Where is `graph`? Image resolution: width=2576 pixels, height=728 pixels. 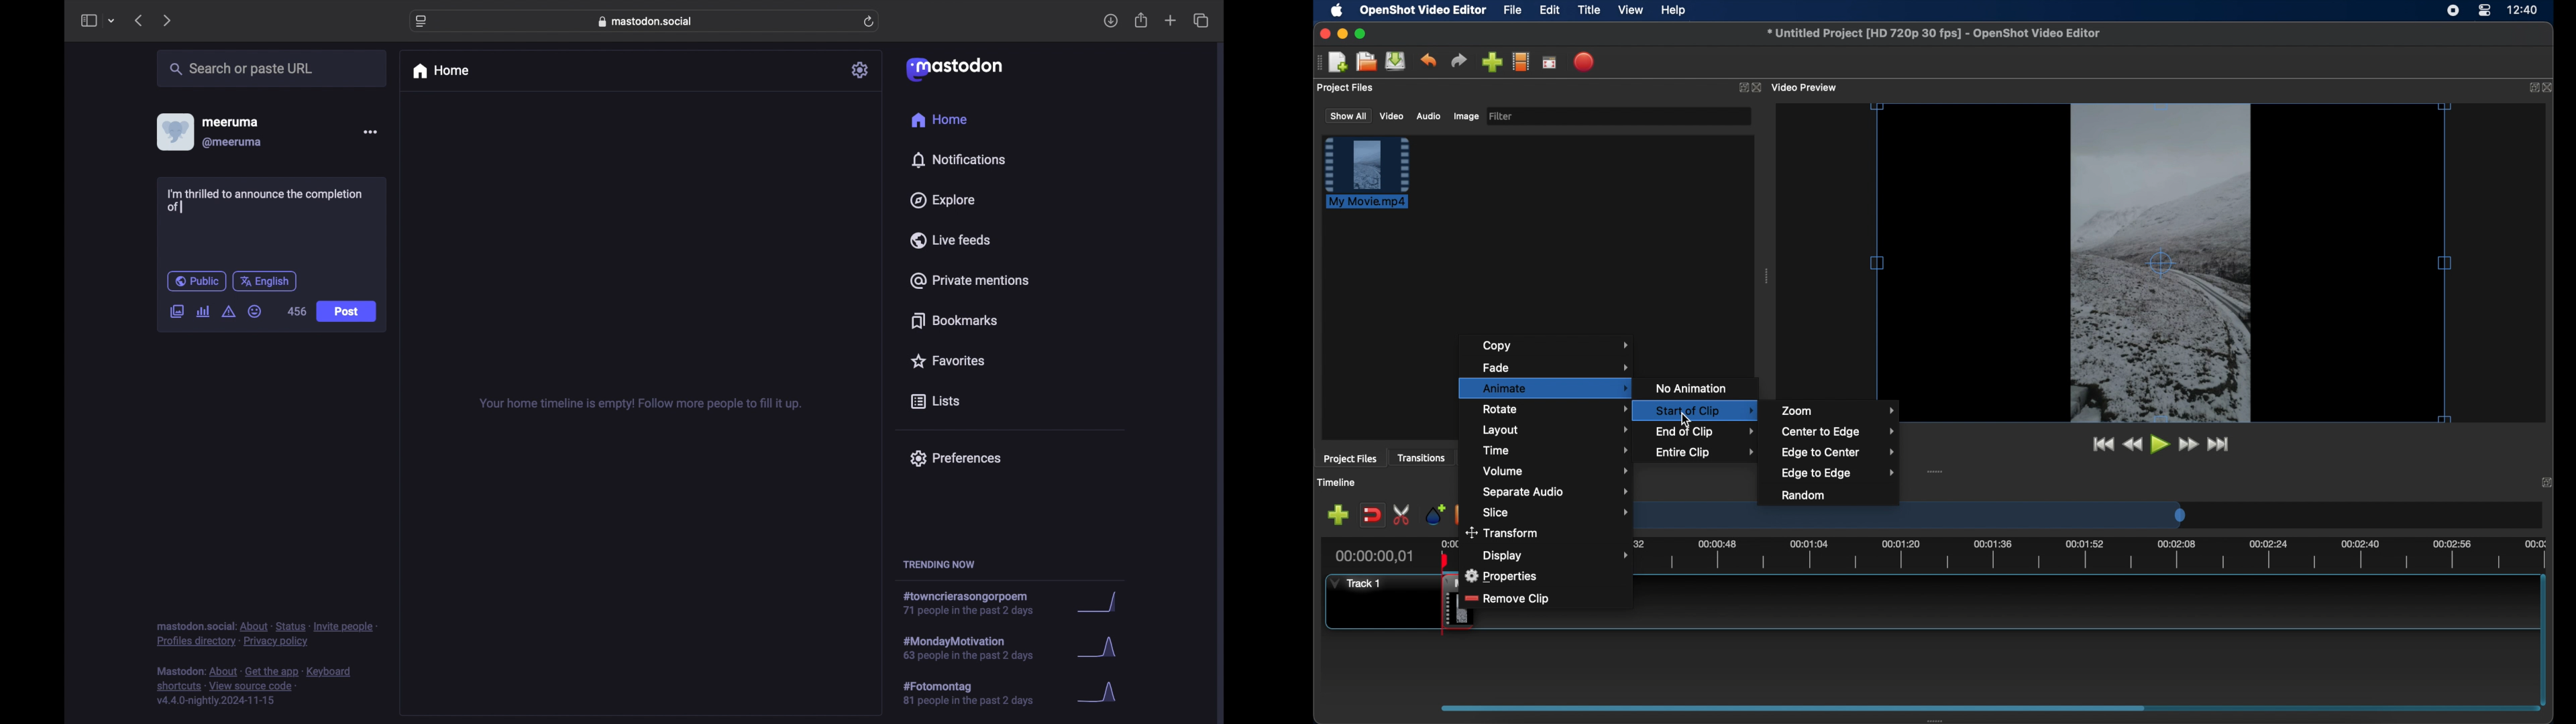
graph is located at coordinates (1101, 649).